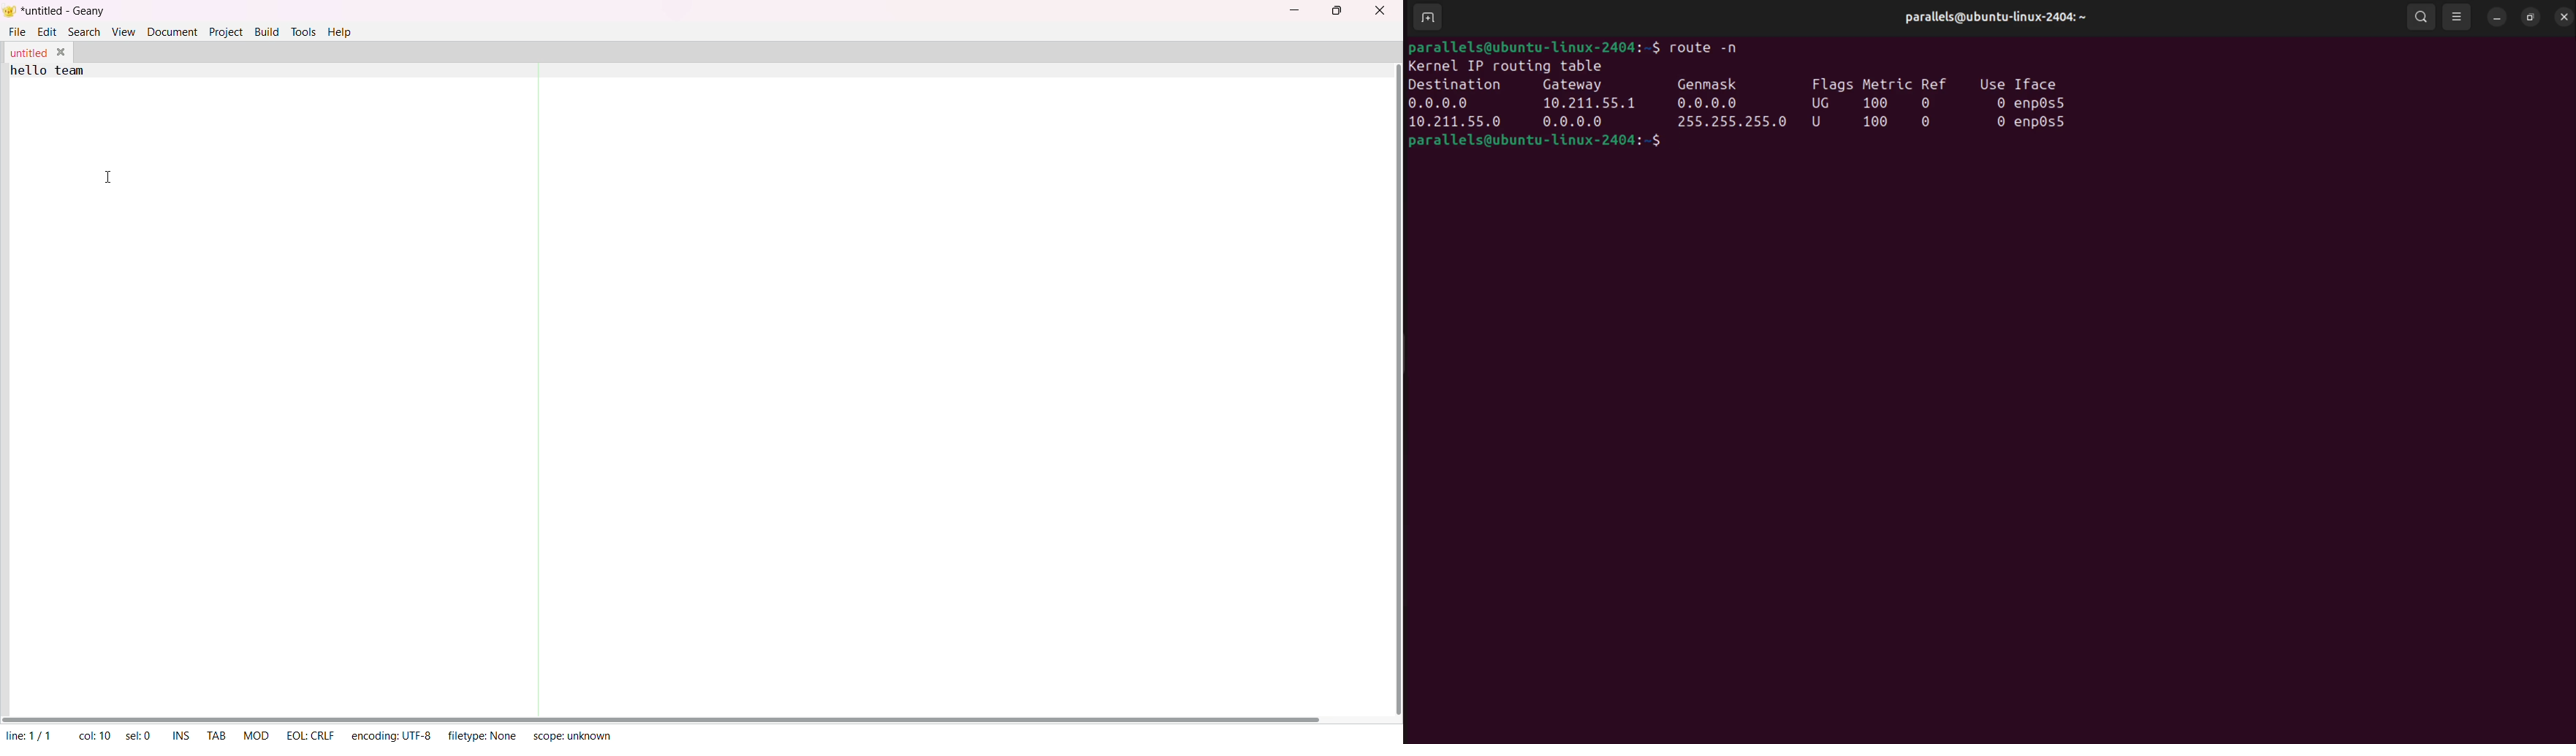 This screenshot has width=2576, height=756. I want to click on encoding: UTF-8, so click(390, 735).